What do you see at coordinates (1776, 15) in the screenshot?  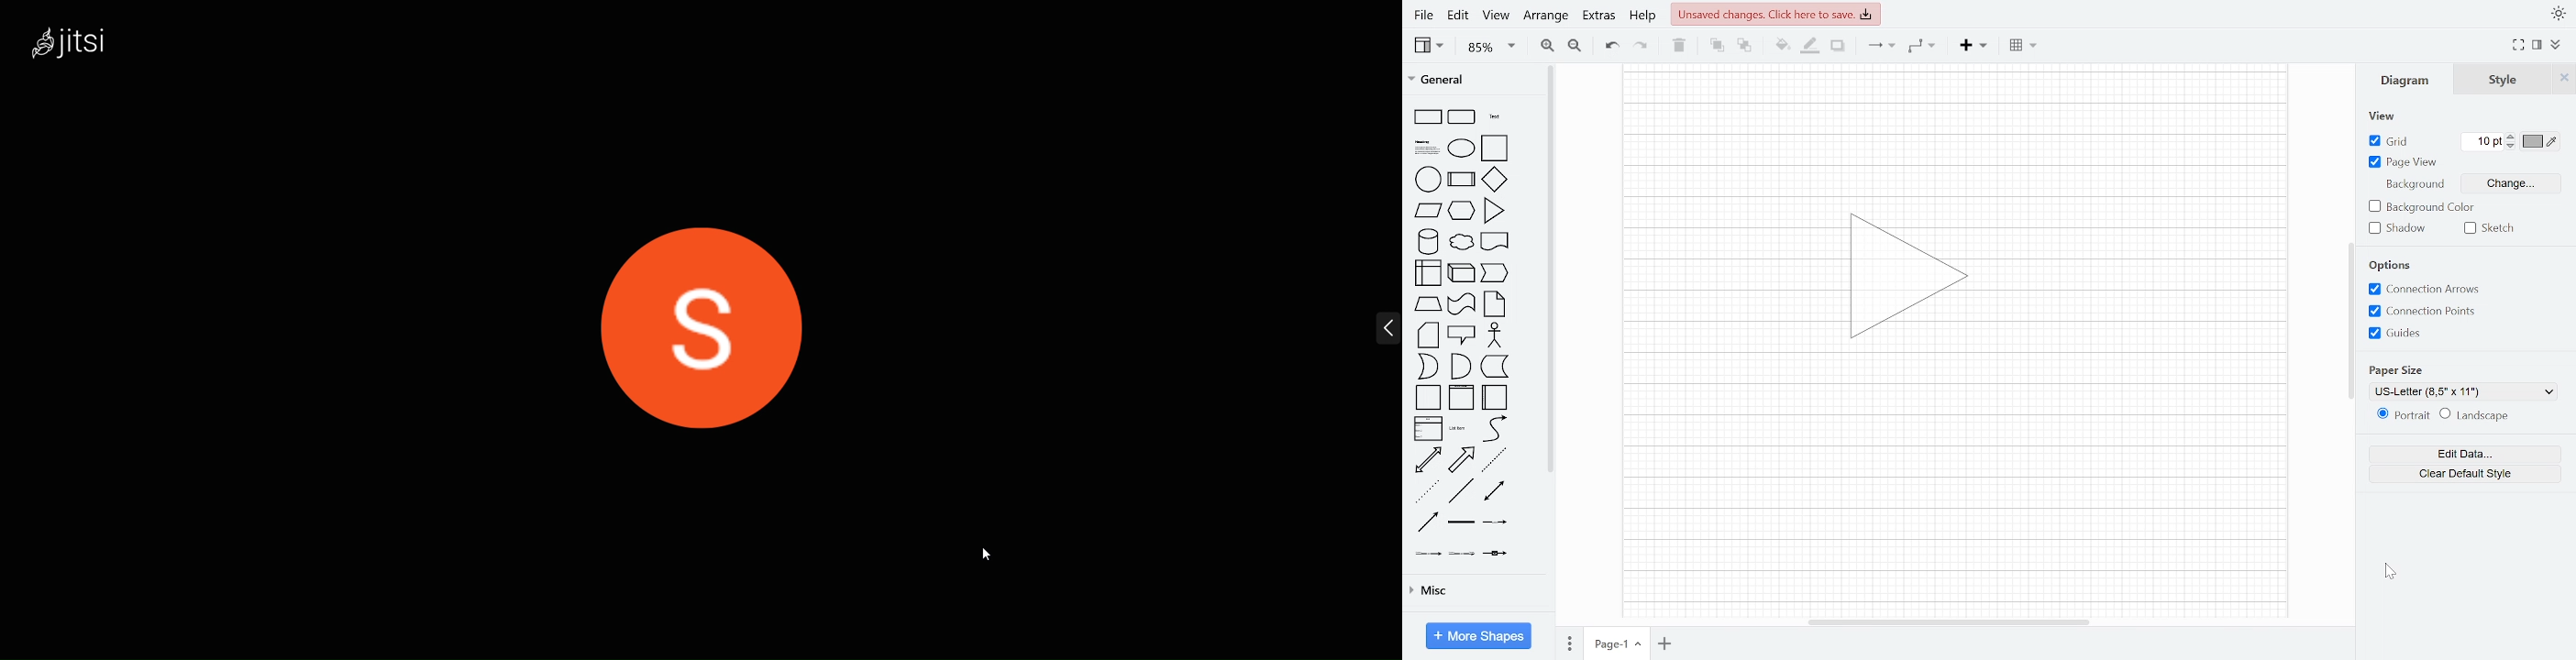 I see `Unsaved changes. Click here to save.` at bounding box center [1776, 15].